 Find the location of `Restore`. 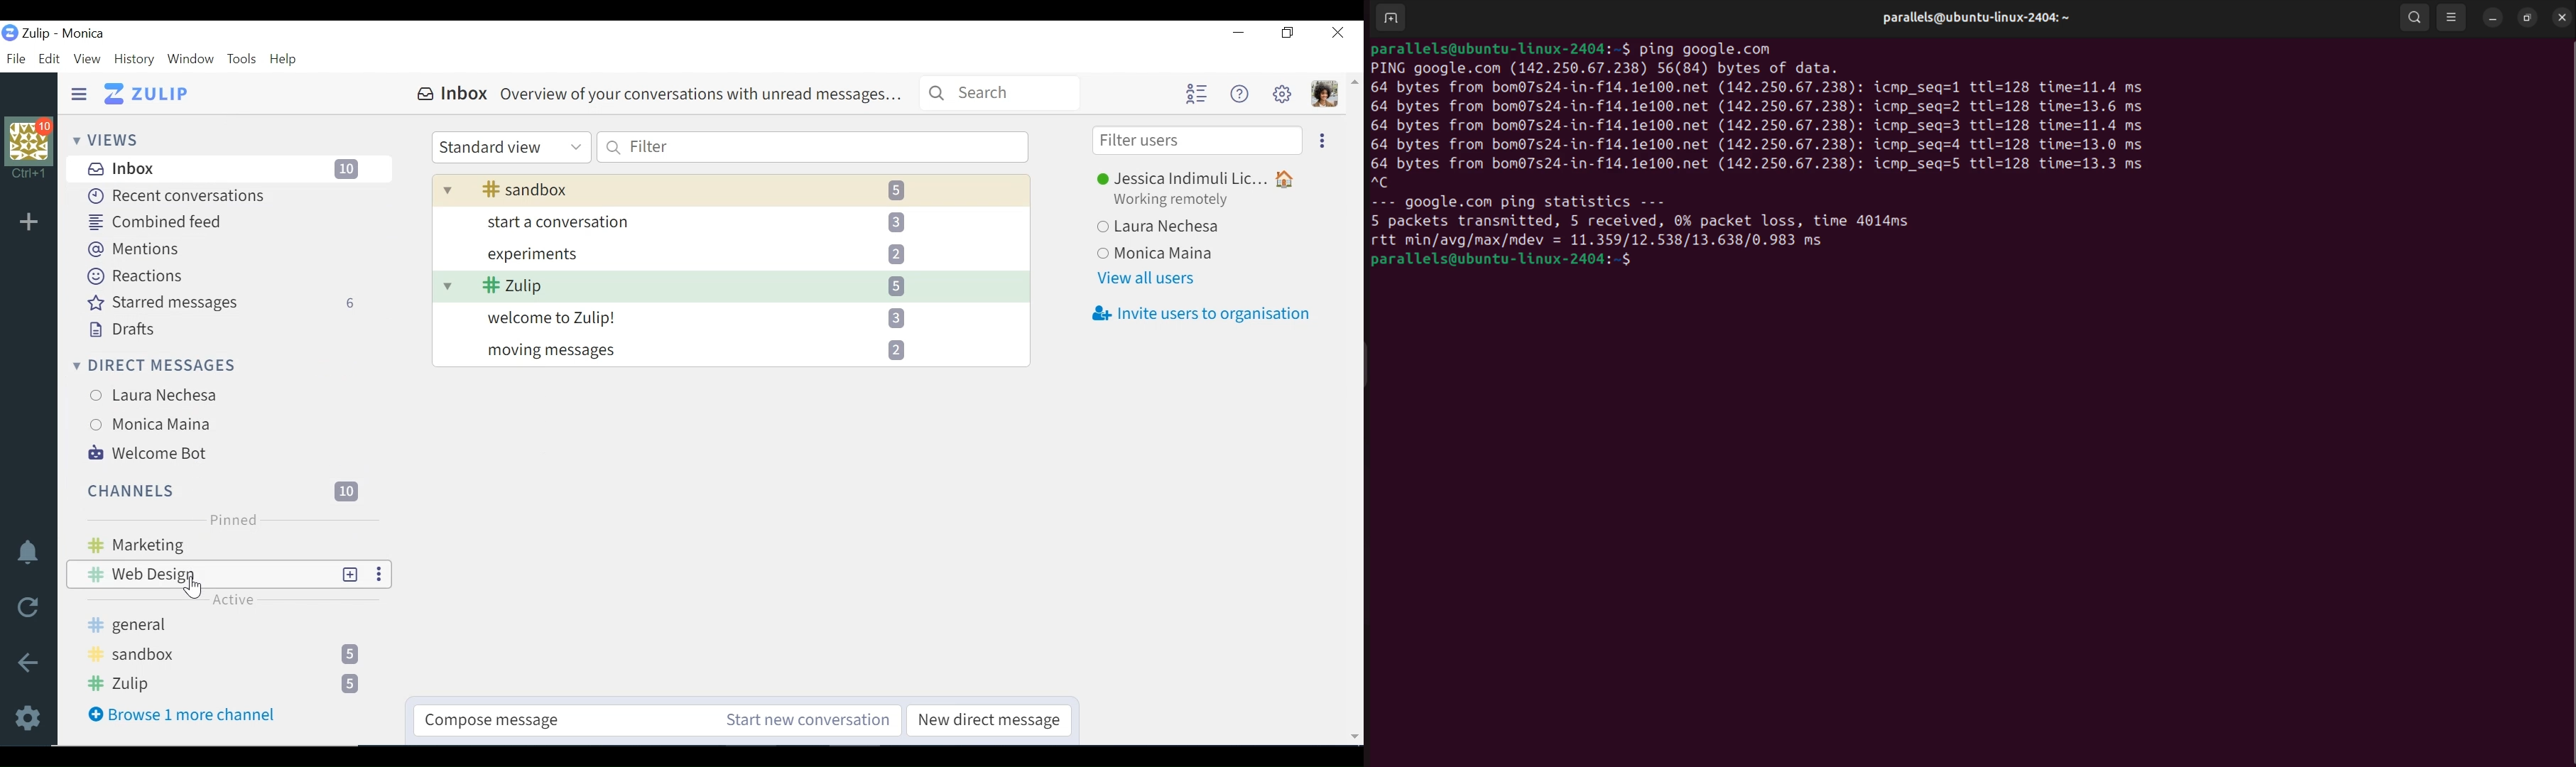

Restore is located at coordinates (1288, 34).